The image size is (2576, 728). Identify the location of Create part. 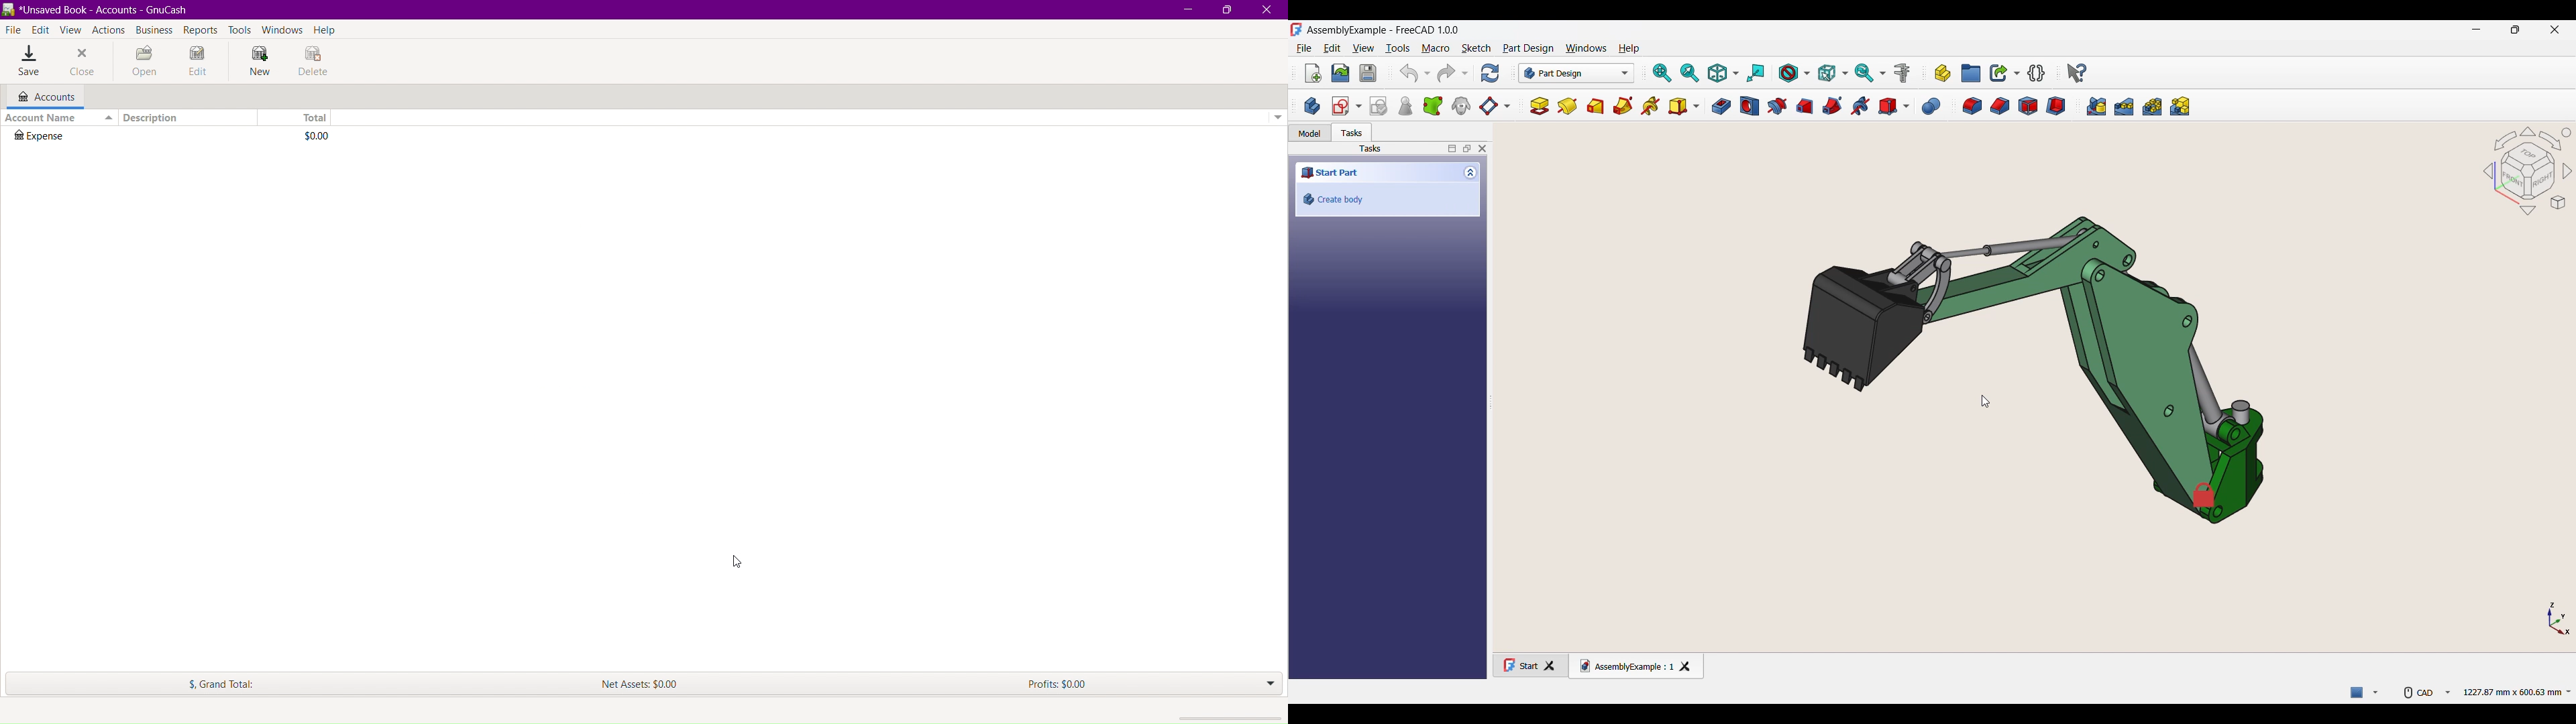
(1943, 74).